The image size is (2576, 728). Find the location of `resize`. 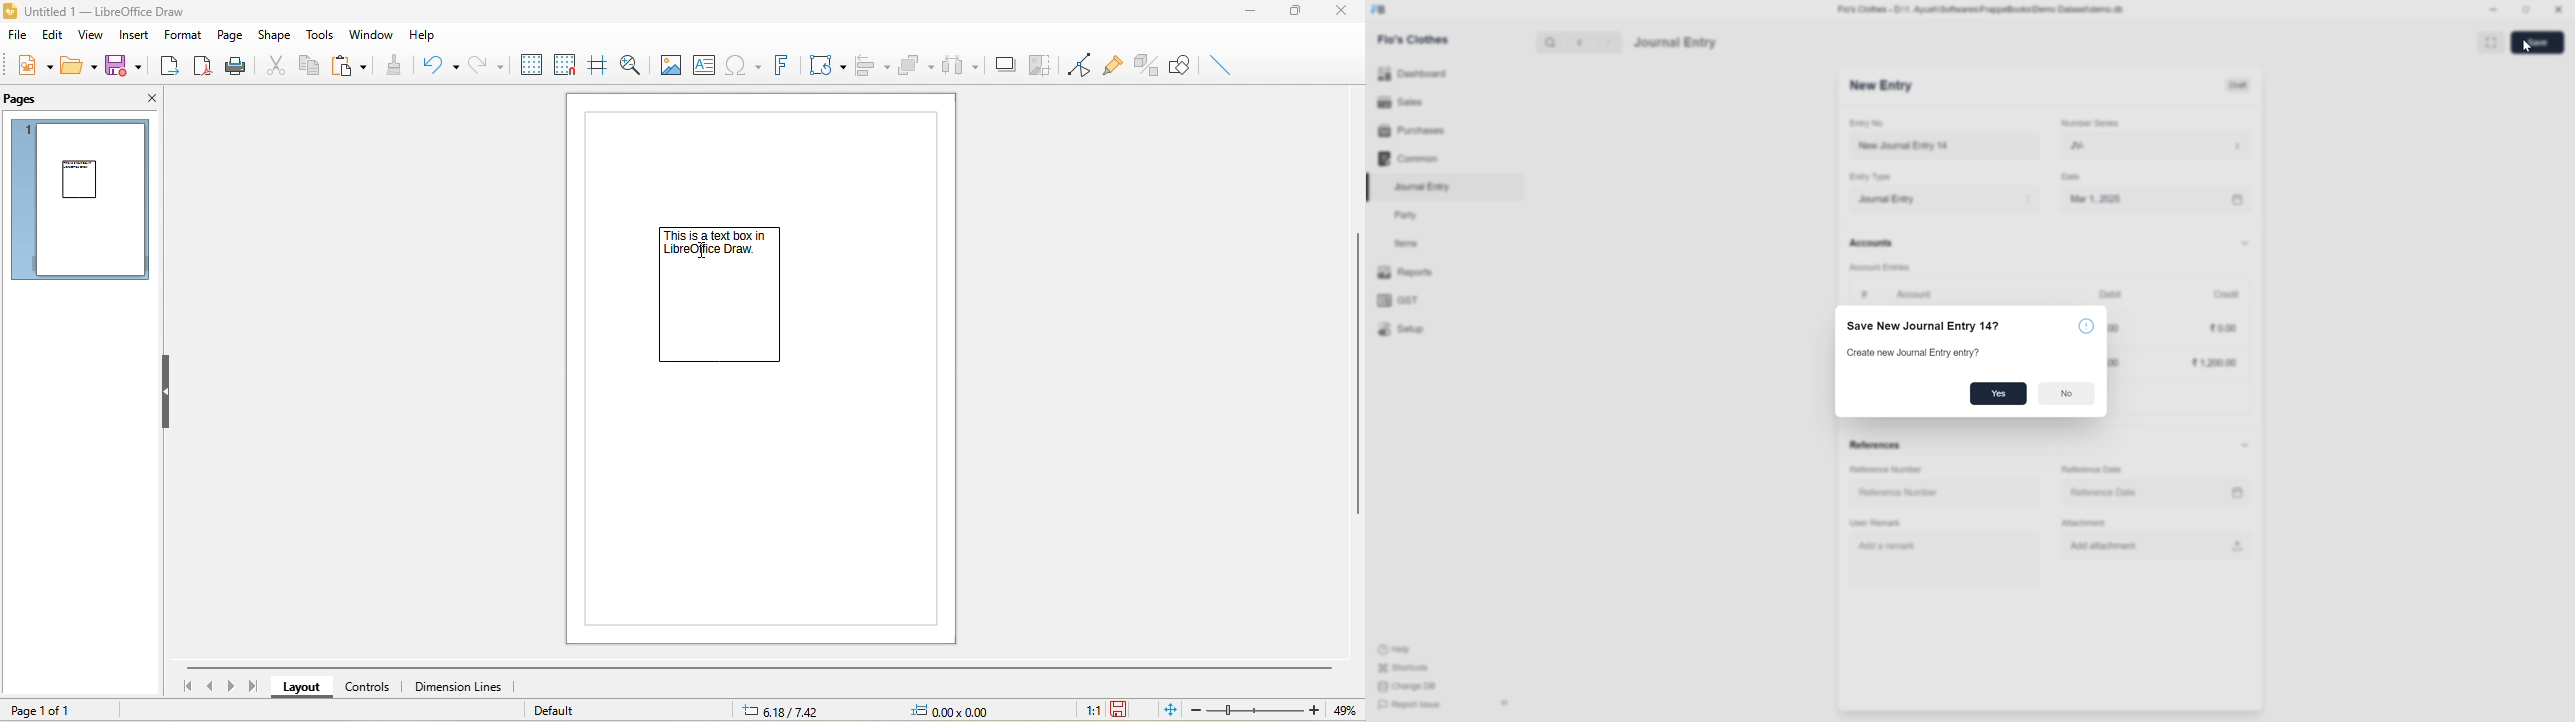

resize is located at coordinates (2525, 10).